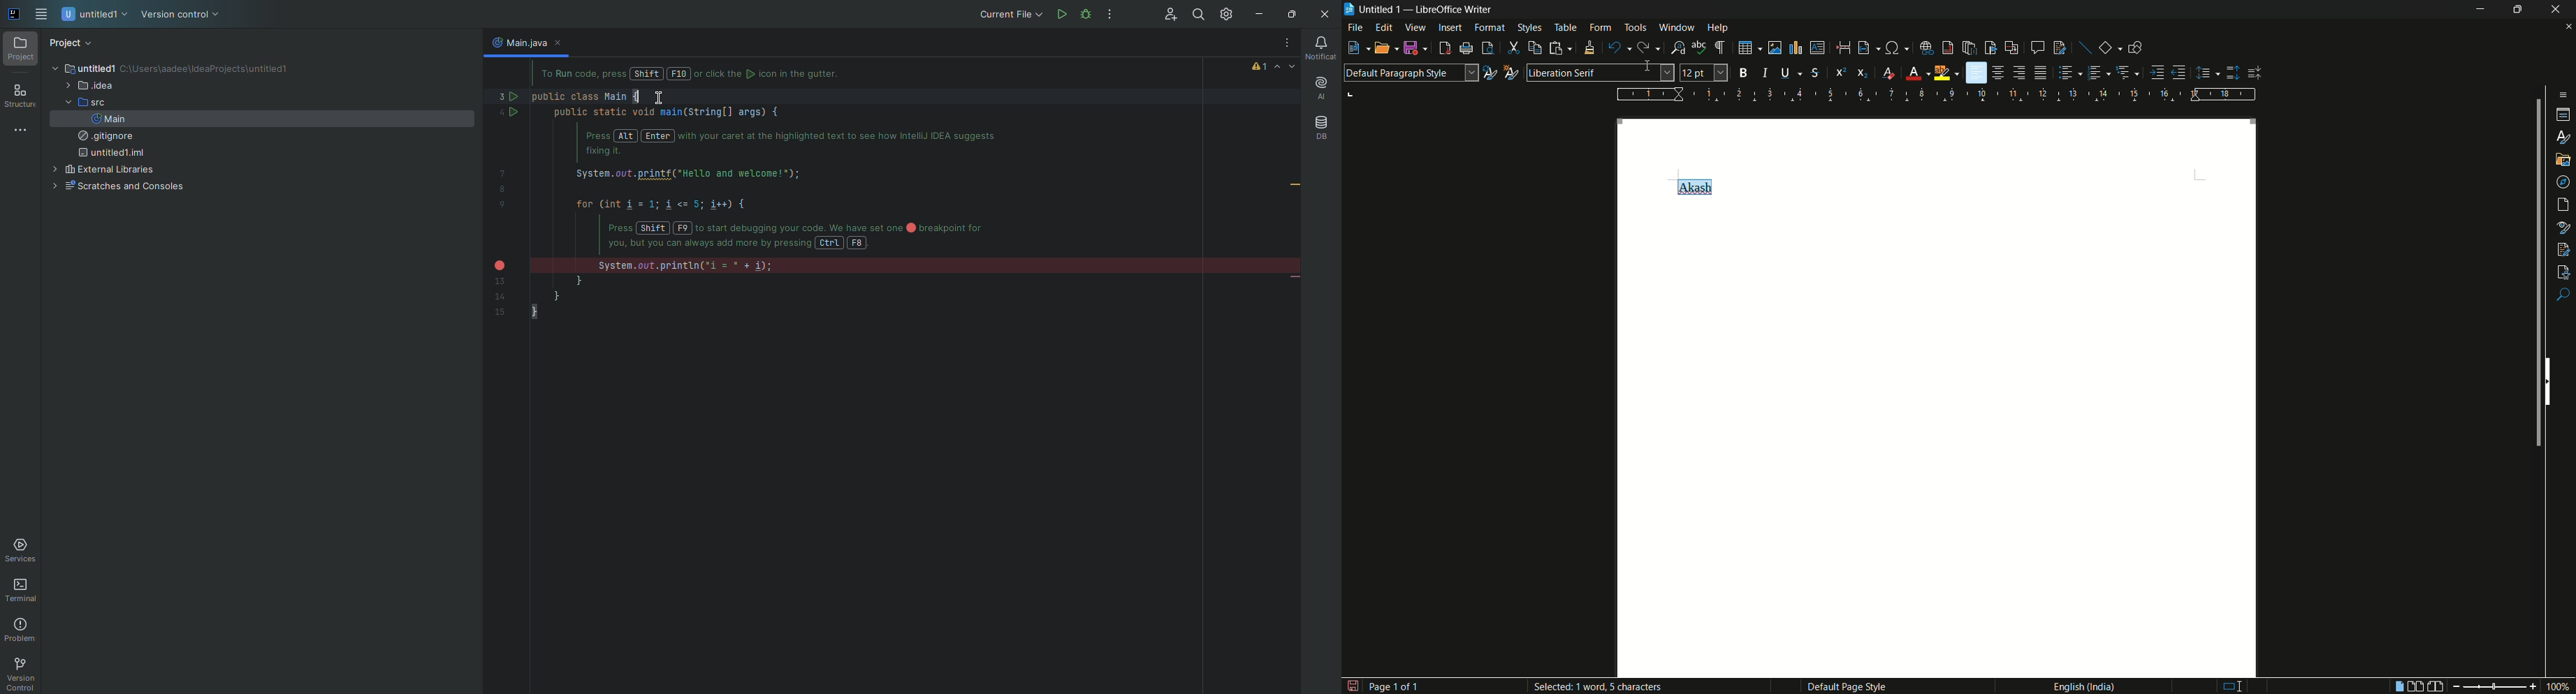 The image size is (2576, 700). What do you see at coordinates (2453, 686) in the screenshot?
I see `zoom out` at bounding box center [2453, 686].